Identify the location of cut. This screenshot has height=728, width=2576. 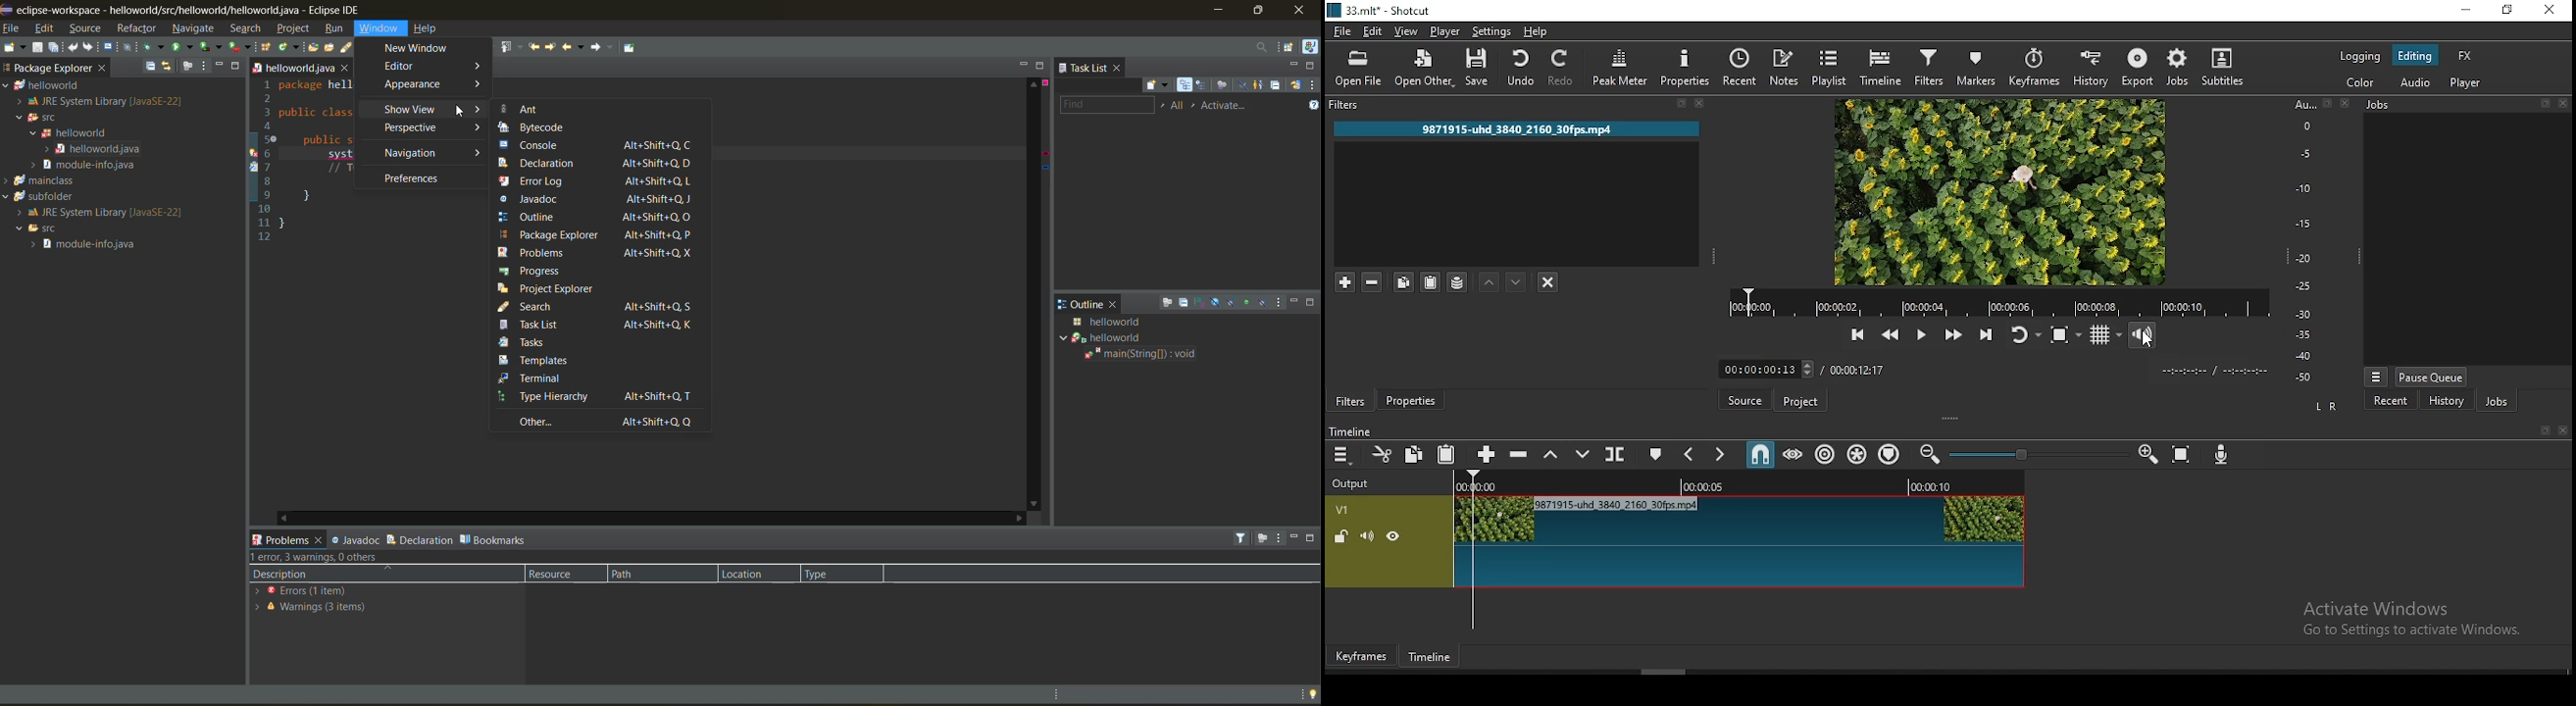
(1384, 456).